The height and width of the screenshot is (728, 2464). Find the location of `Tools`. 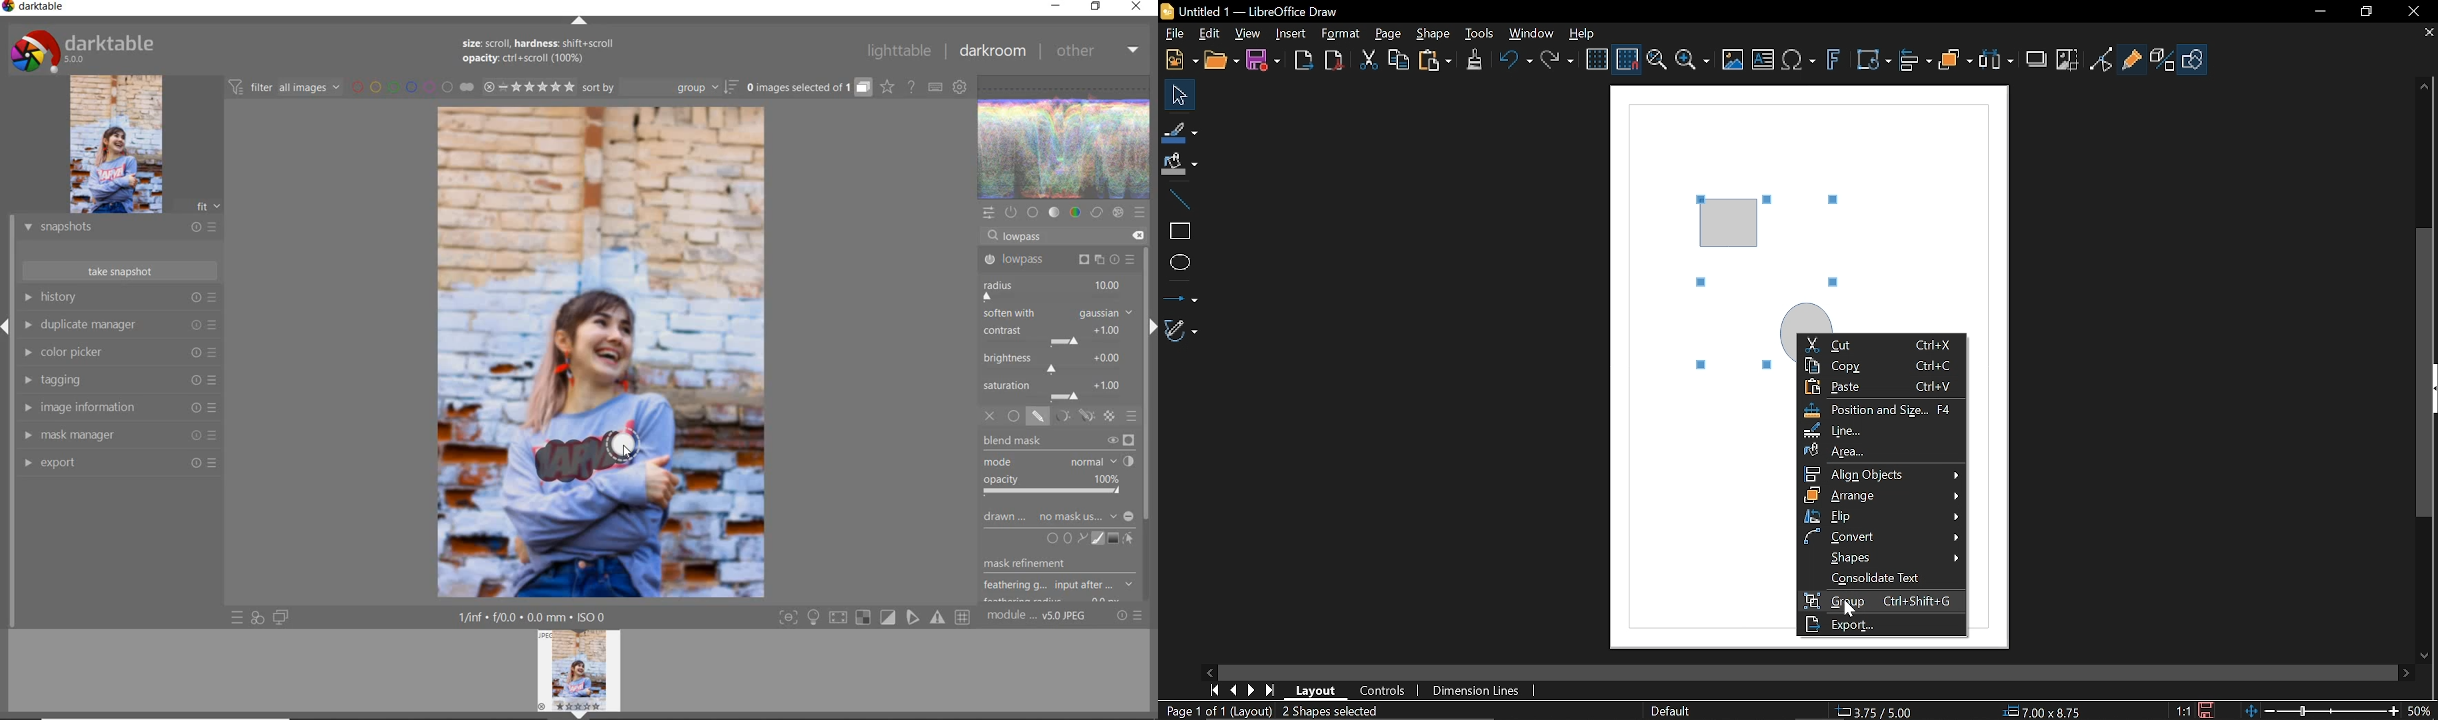

Tools is located at coordinates (1480, 34).